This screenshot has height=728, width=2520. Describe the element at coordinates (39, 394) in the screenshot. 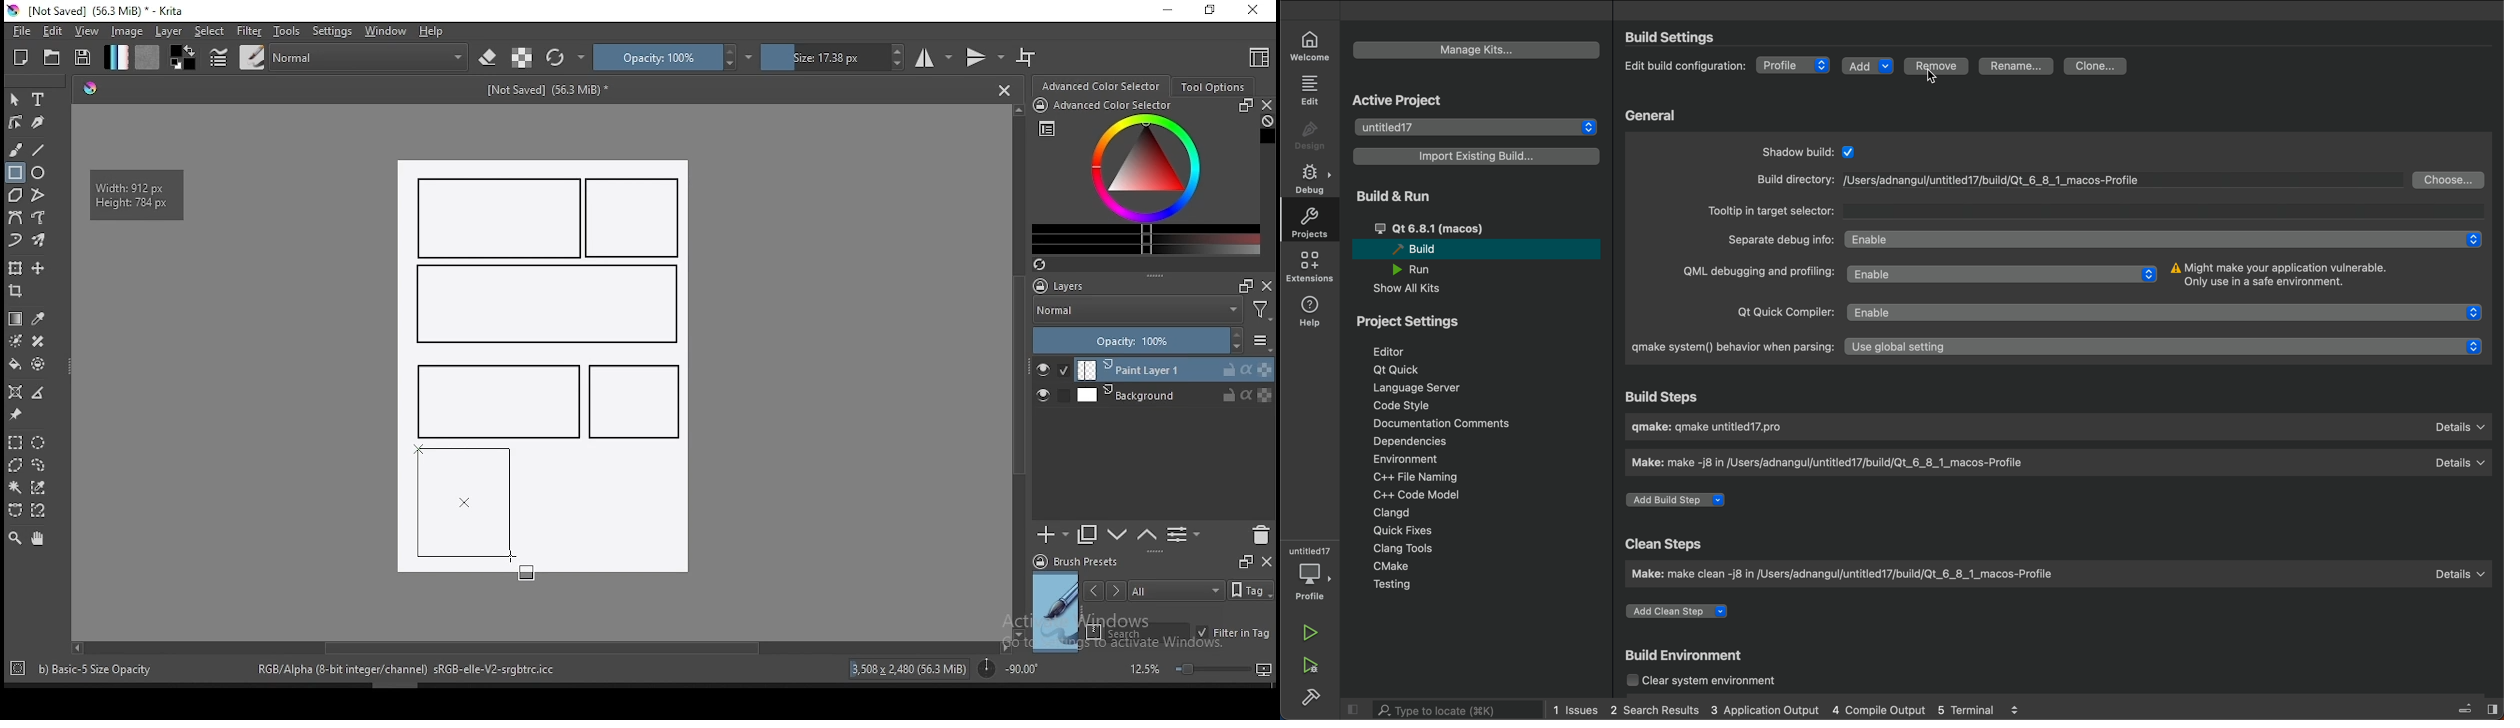

I see `measure distance between two points` at that location.